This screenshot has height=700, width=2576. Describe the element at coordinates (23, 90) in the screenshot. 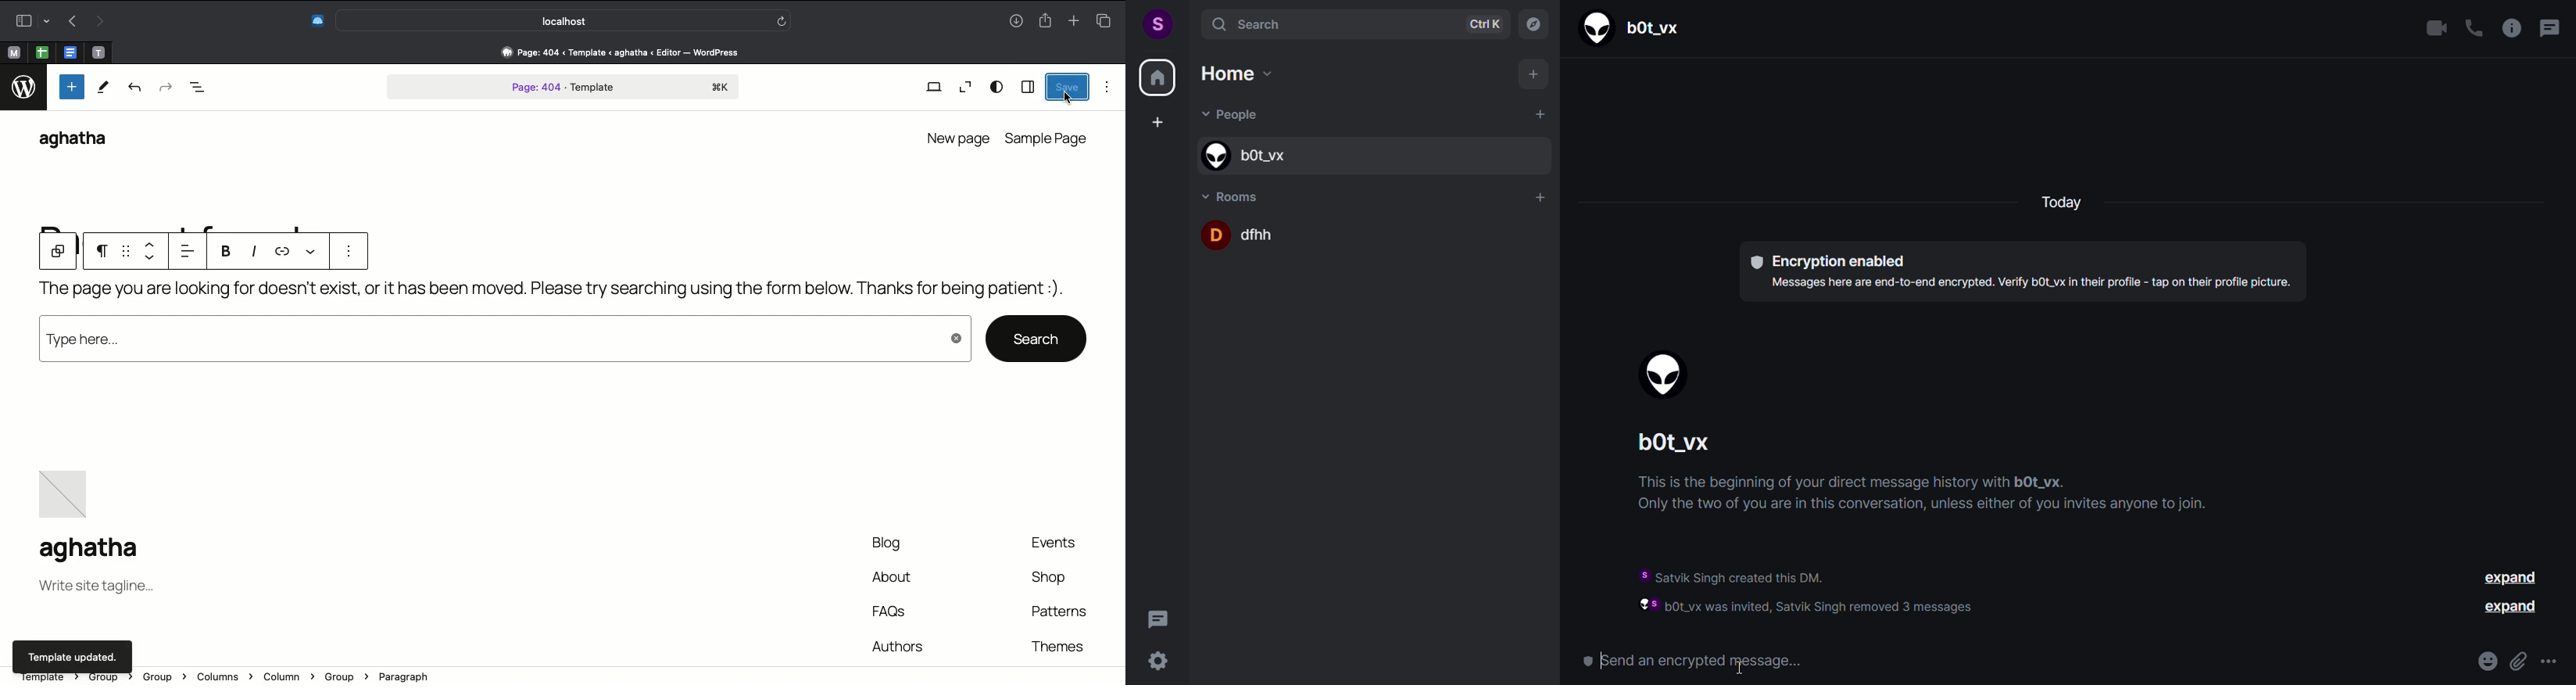

I see `logo` at that location.